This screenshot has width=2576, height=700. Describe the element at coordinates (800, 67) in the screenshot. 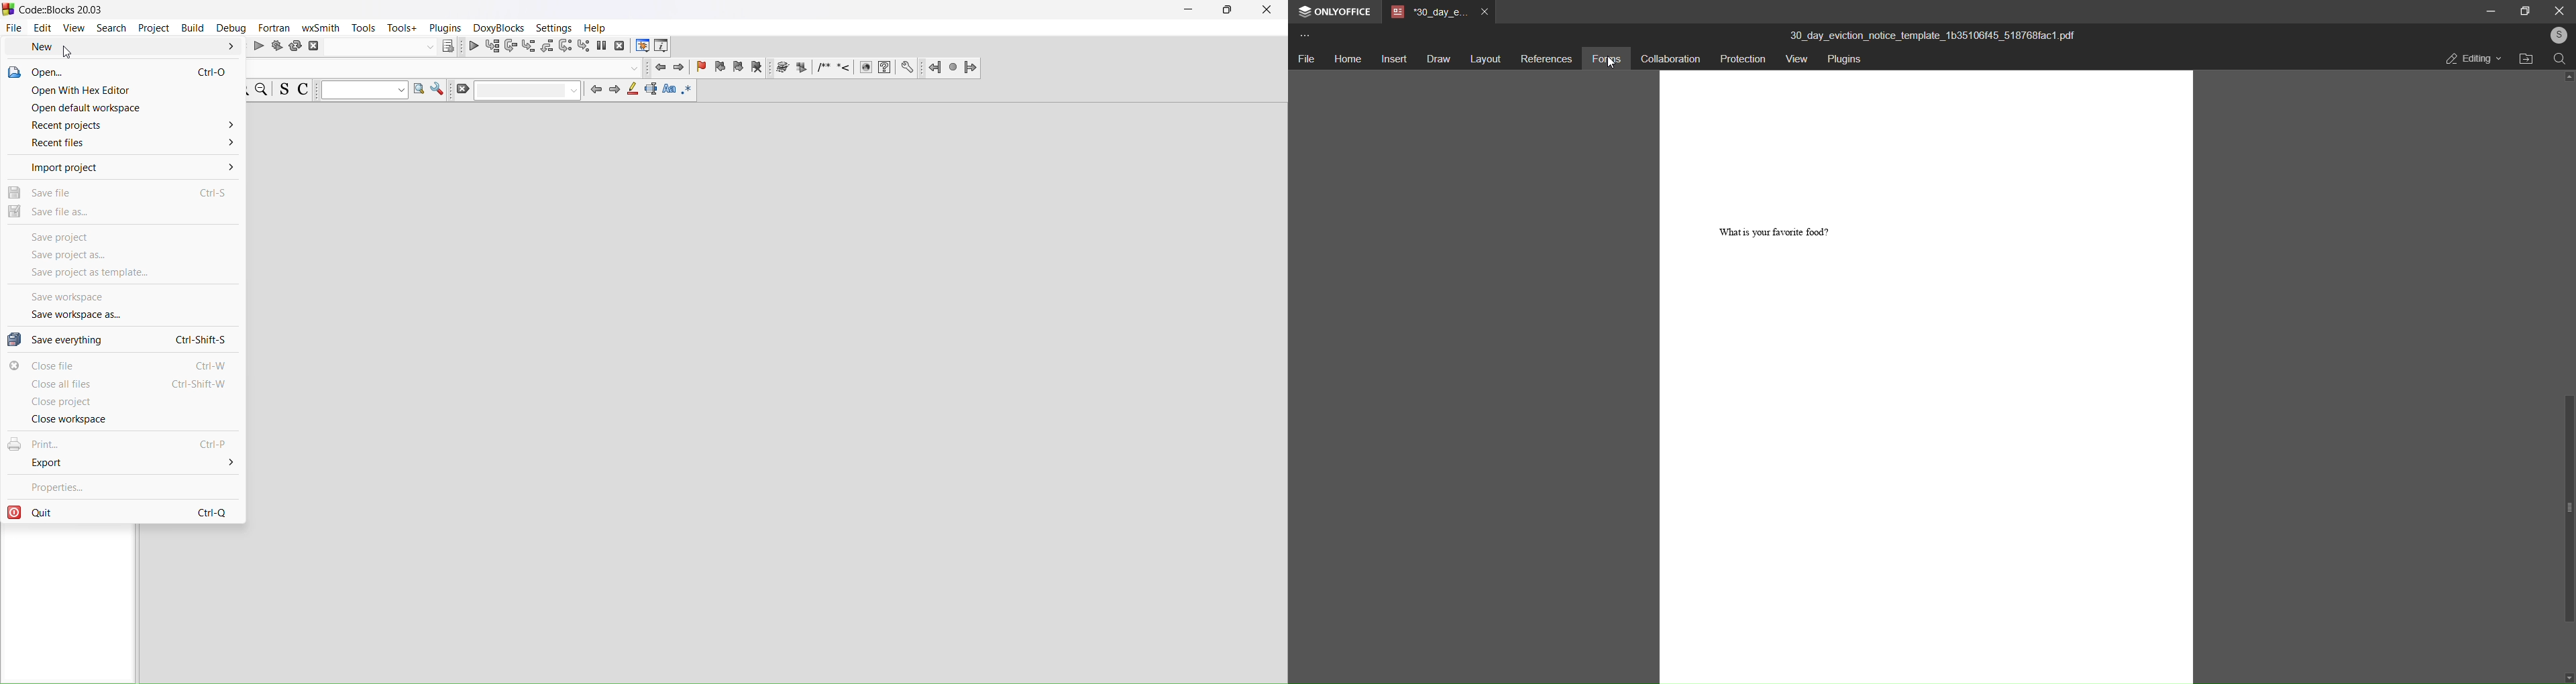

I see `Extract` at that location.